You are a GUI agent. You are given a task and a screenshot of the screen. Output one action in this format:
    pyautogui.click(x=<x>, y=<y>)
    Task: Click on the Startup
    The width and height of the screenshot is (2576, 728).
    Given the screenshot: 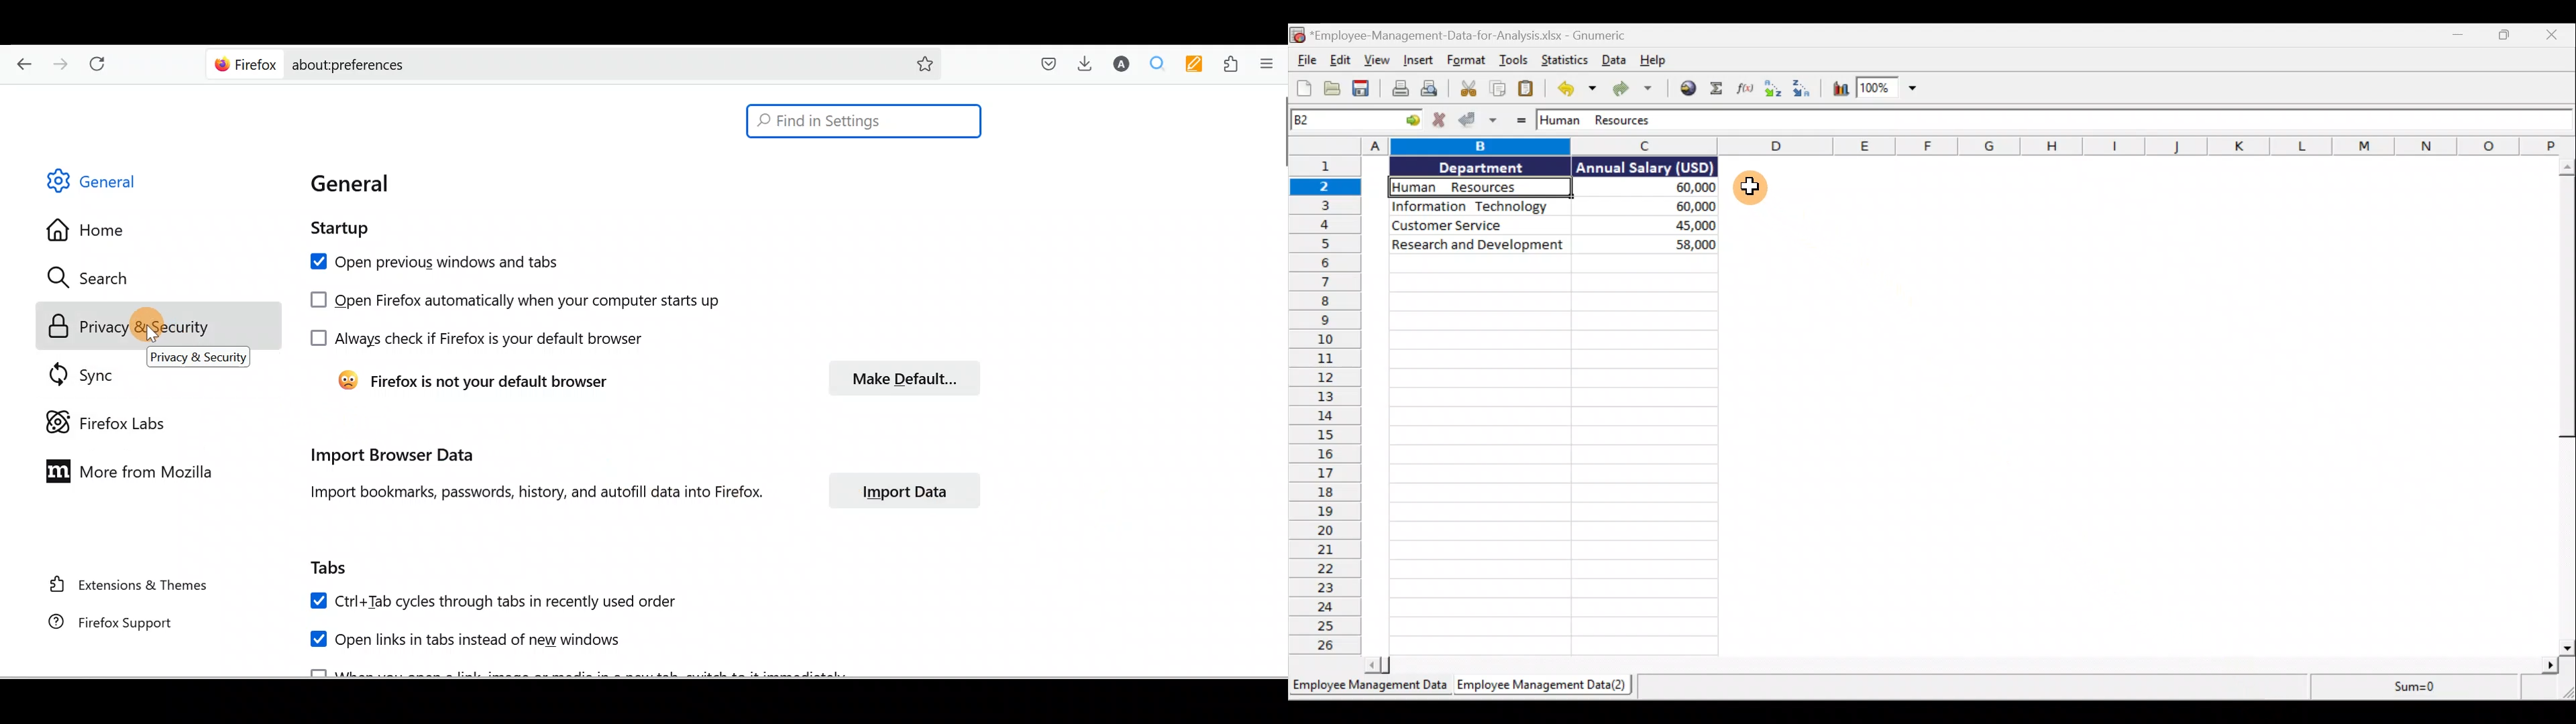 What is the action you would take?
    pyautogui.click(x=355, y=229)
    